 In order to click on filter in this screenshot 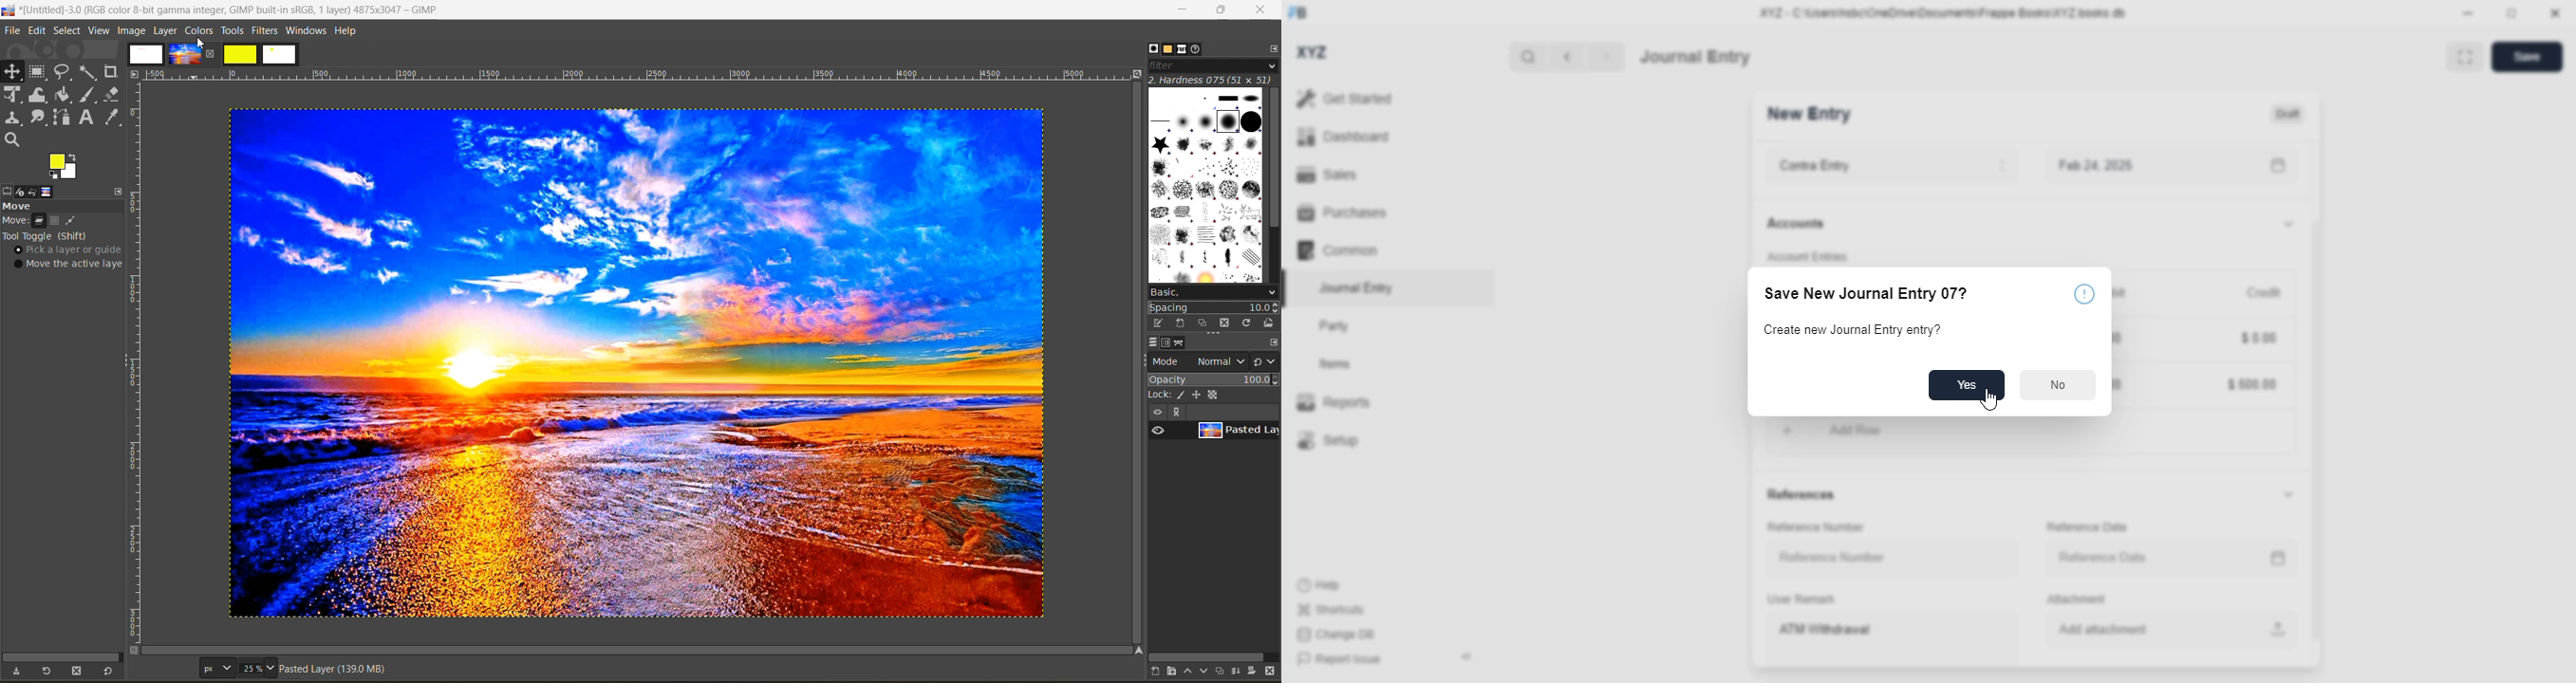, I will do `click(1213, 65)`.